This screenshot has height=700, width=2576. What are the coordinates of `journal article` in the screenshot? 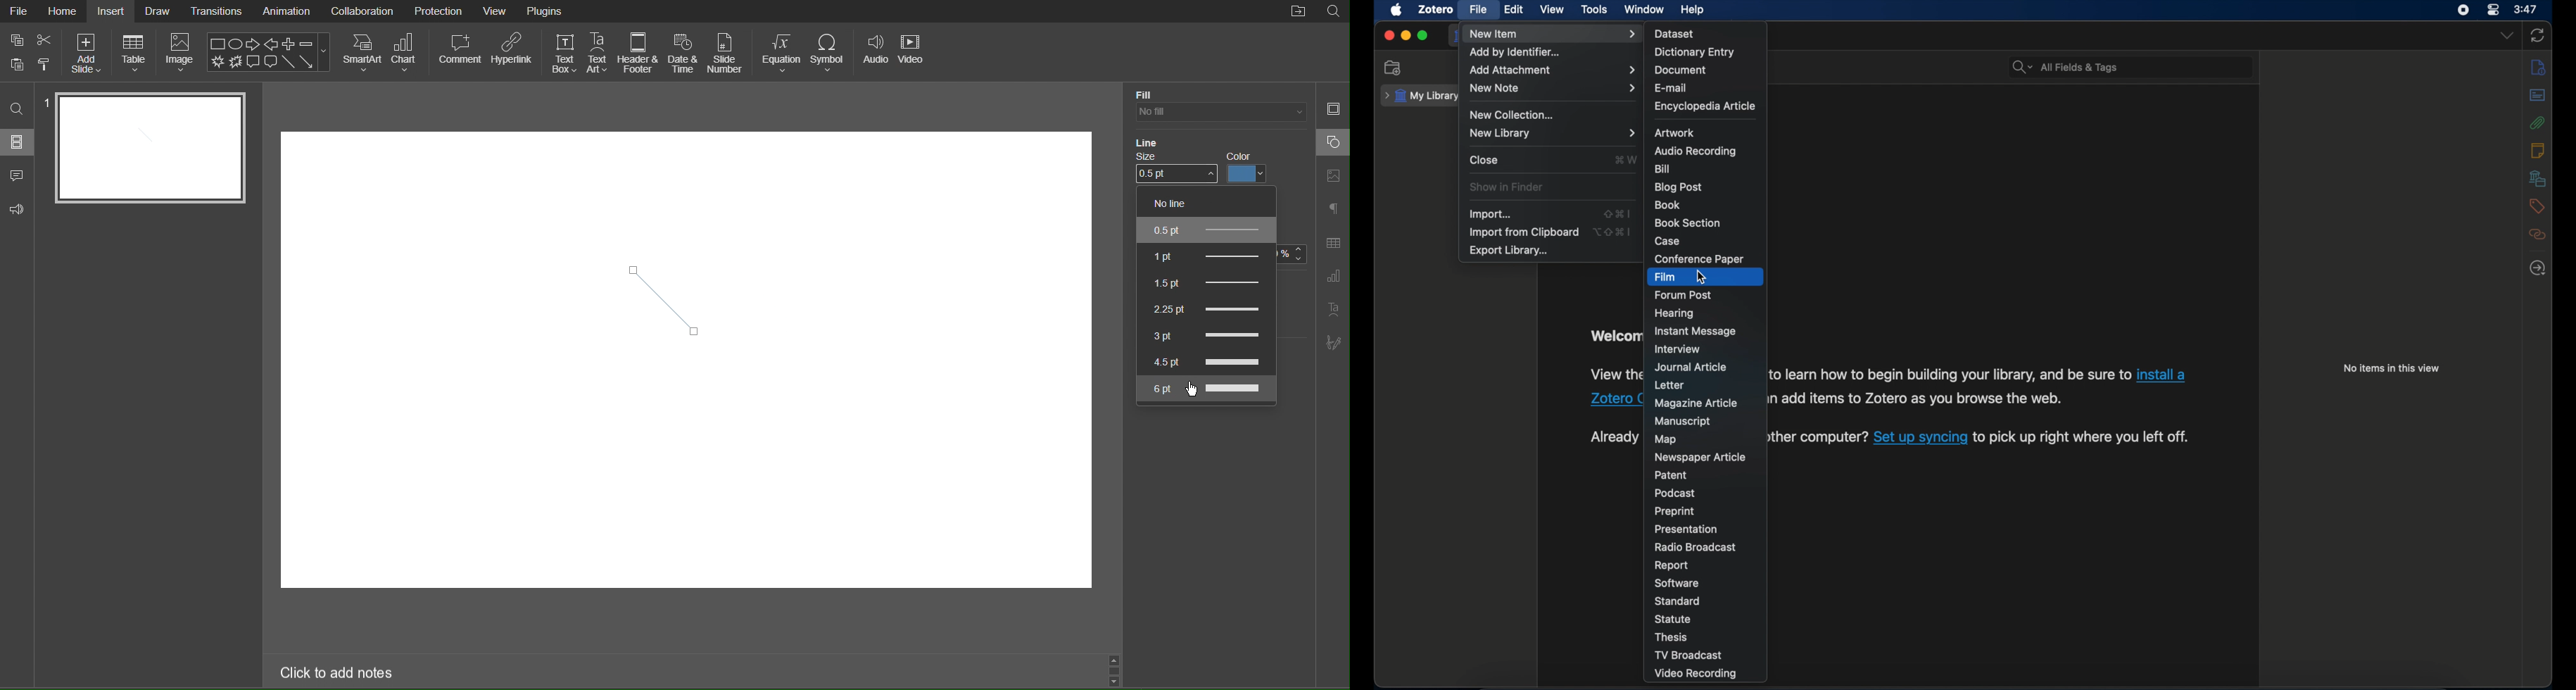 It's located at (1692, 367).